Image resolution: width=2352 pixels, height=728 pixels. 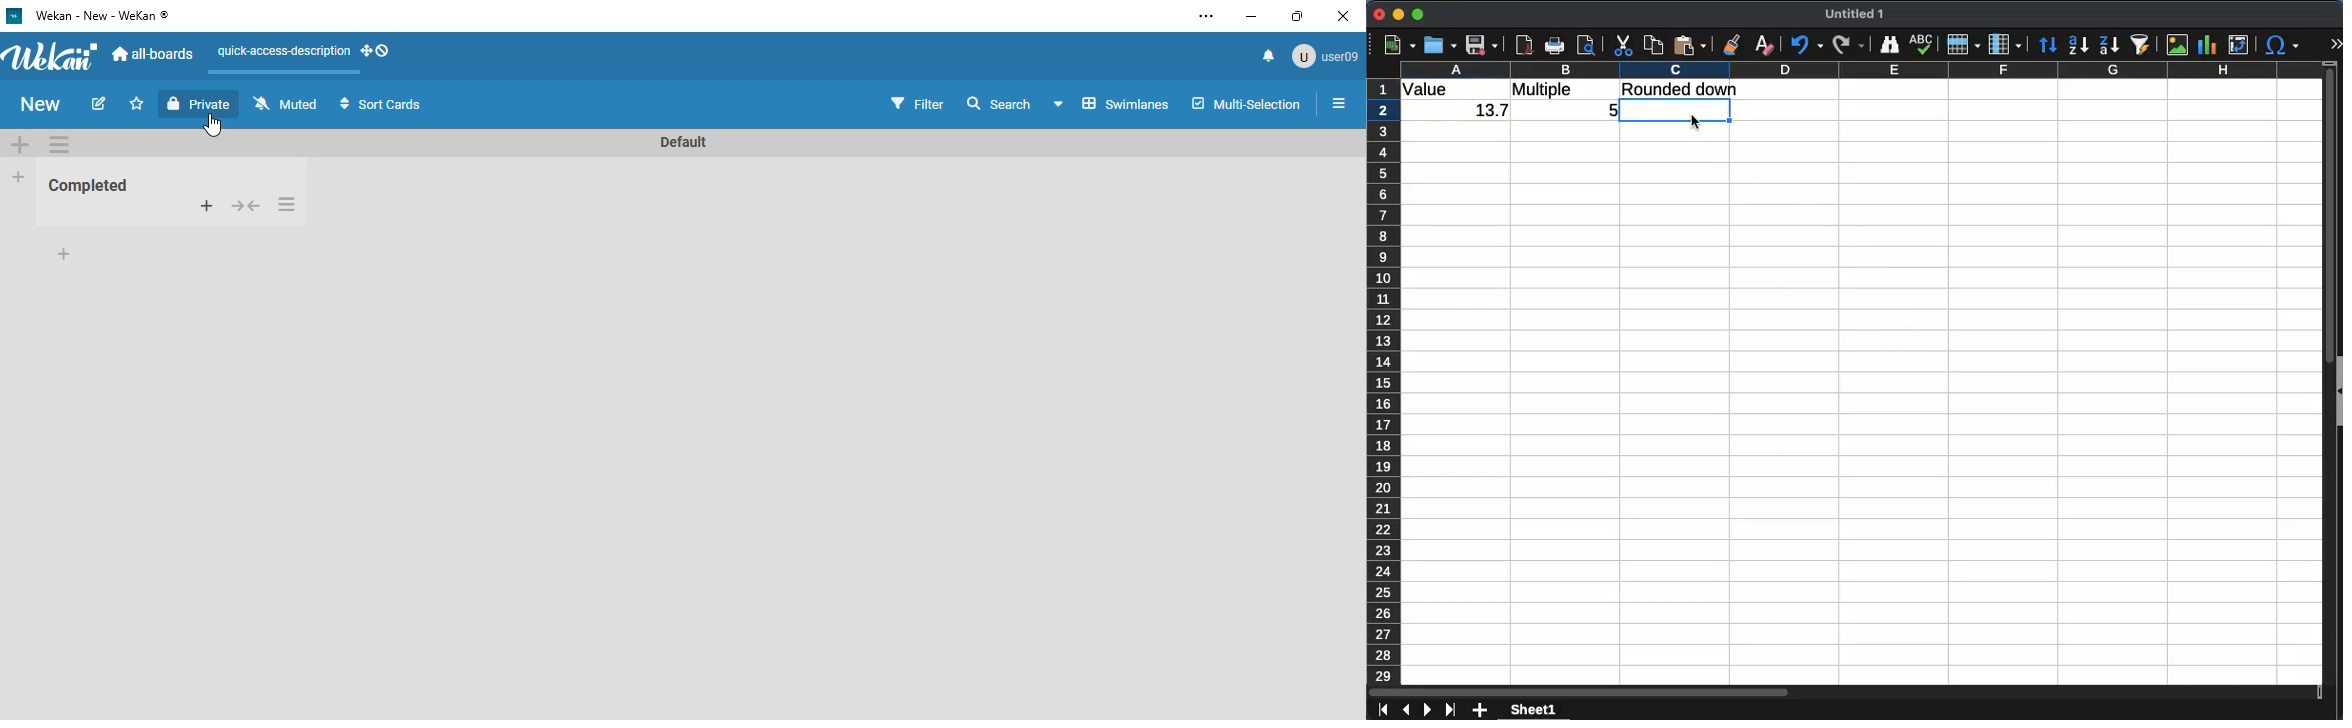 I want to click on image, so click(x=2179, y=46).